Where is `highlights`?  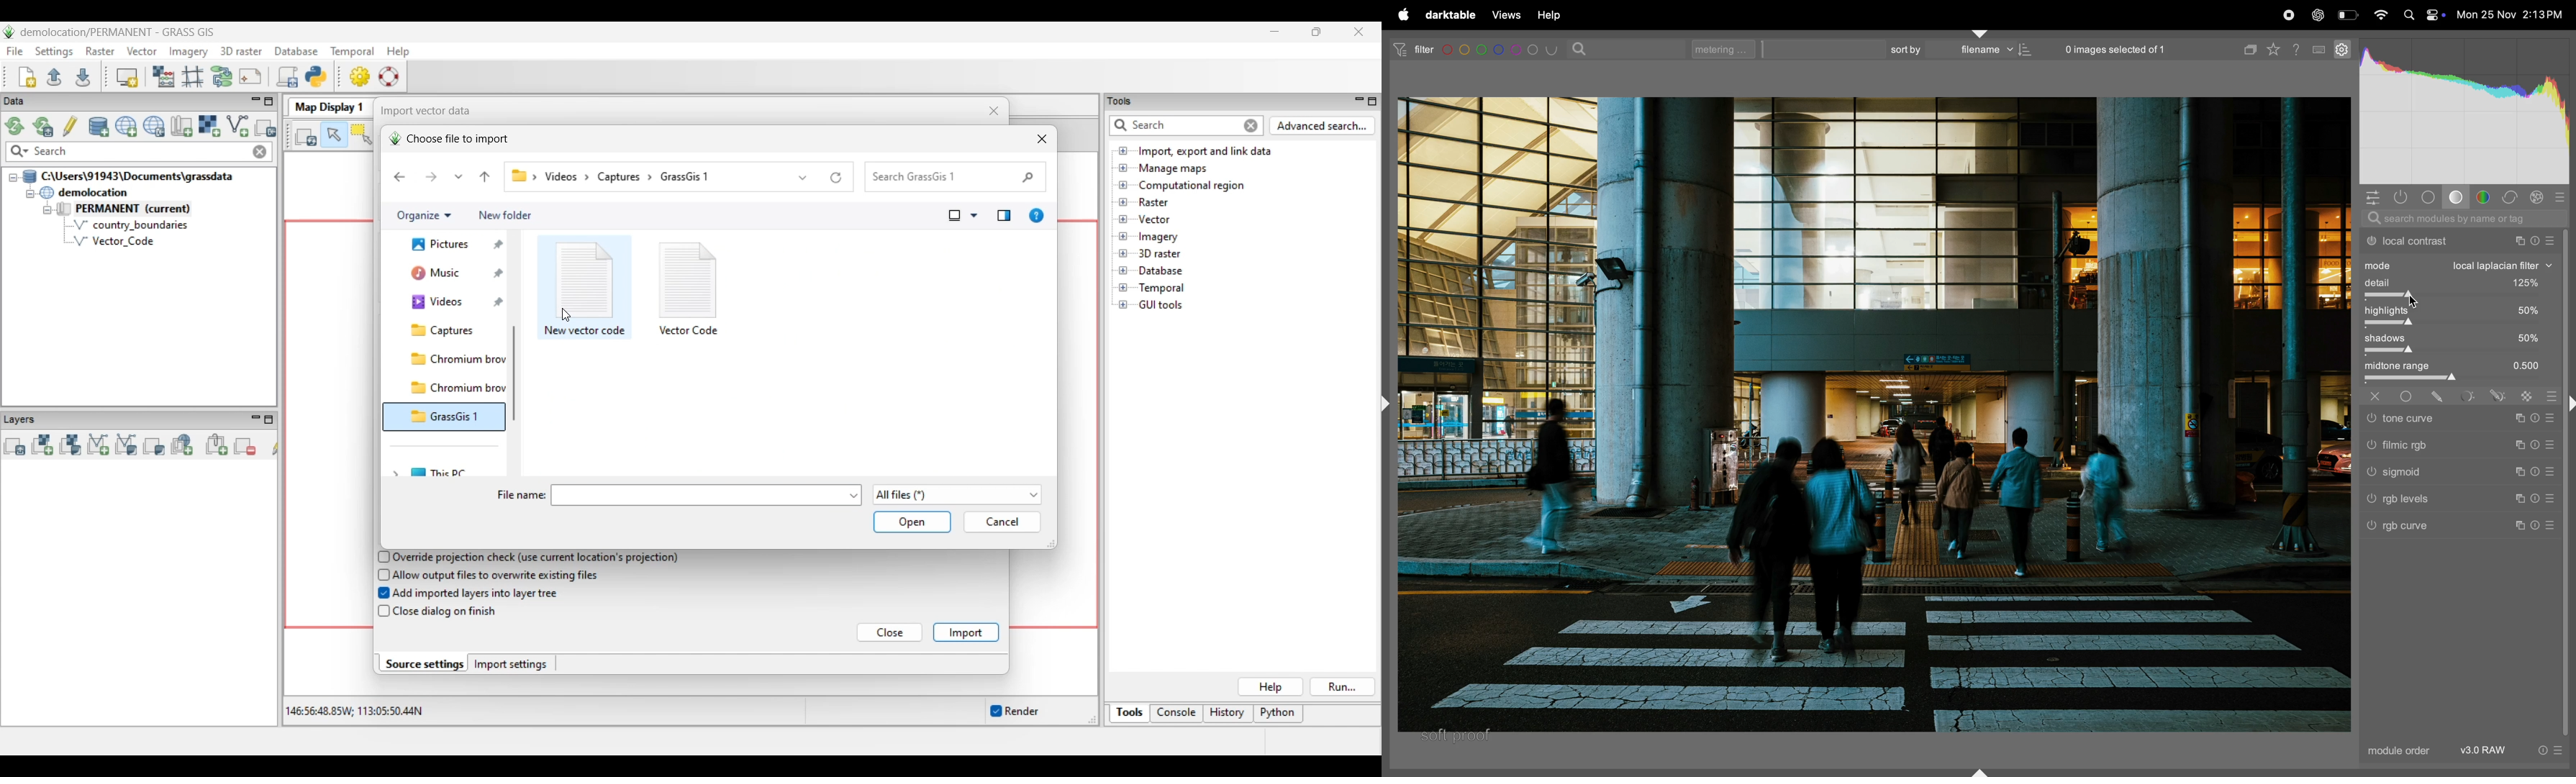 highlights is located at coordinates (2459, 311).